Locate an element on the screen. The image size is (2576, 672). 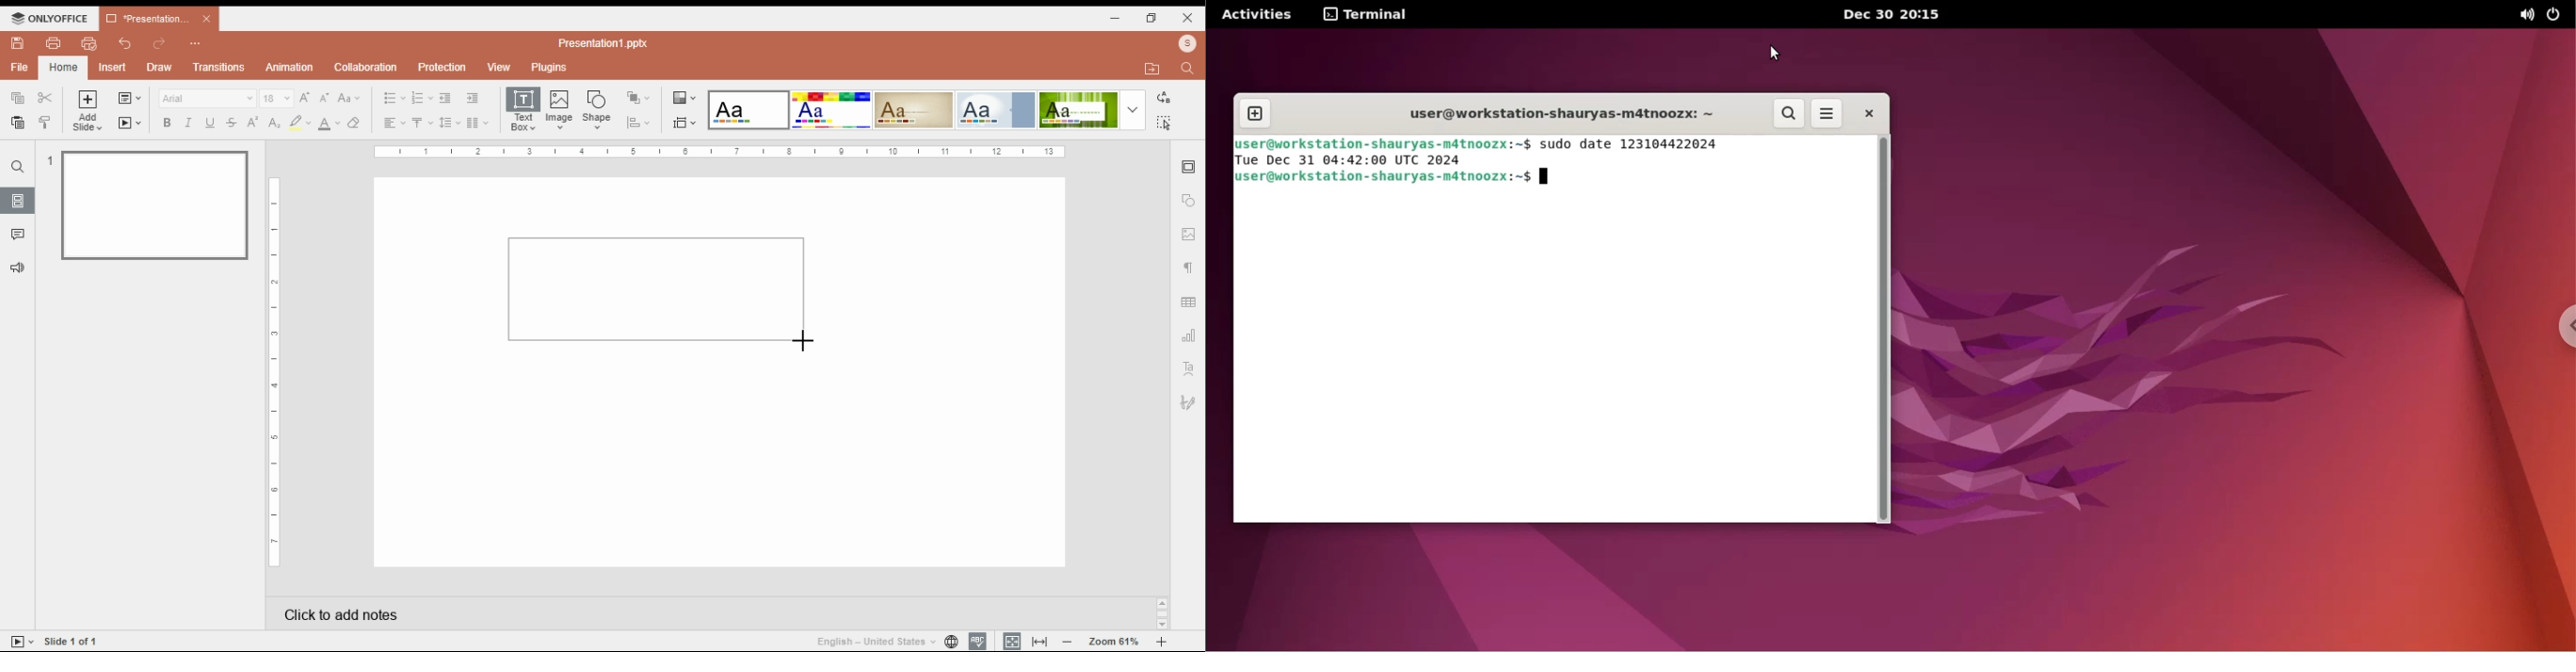
spell check is located at coordinates (978, 642).